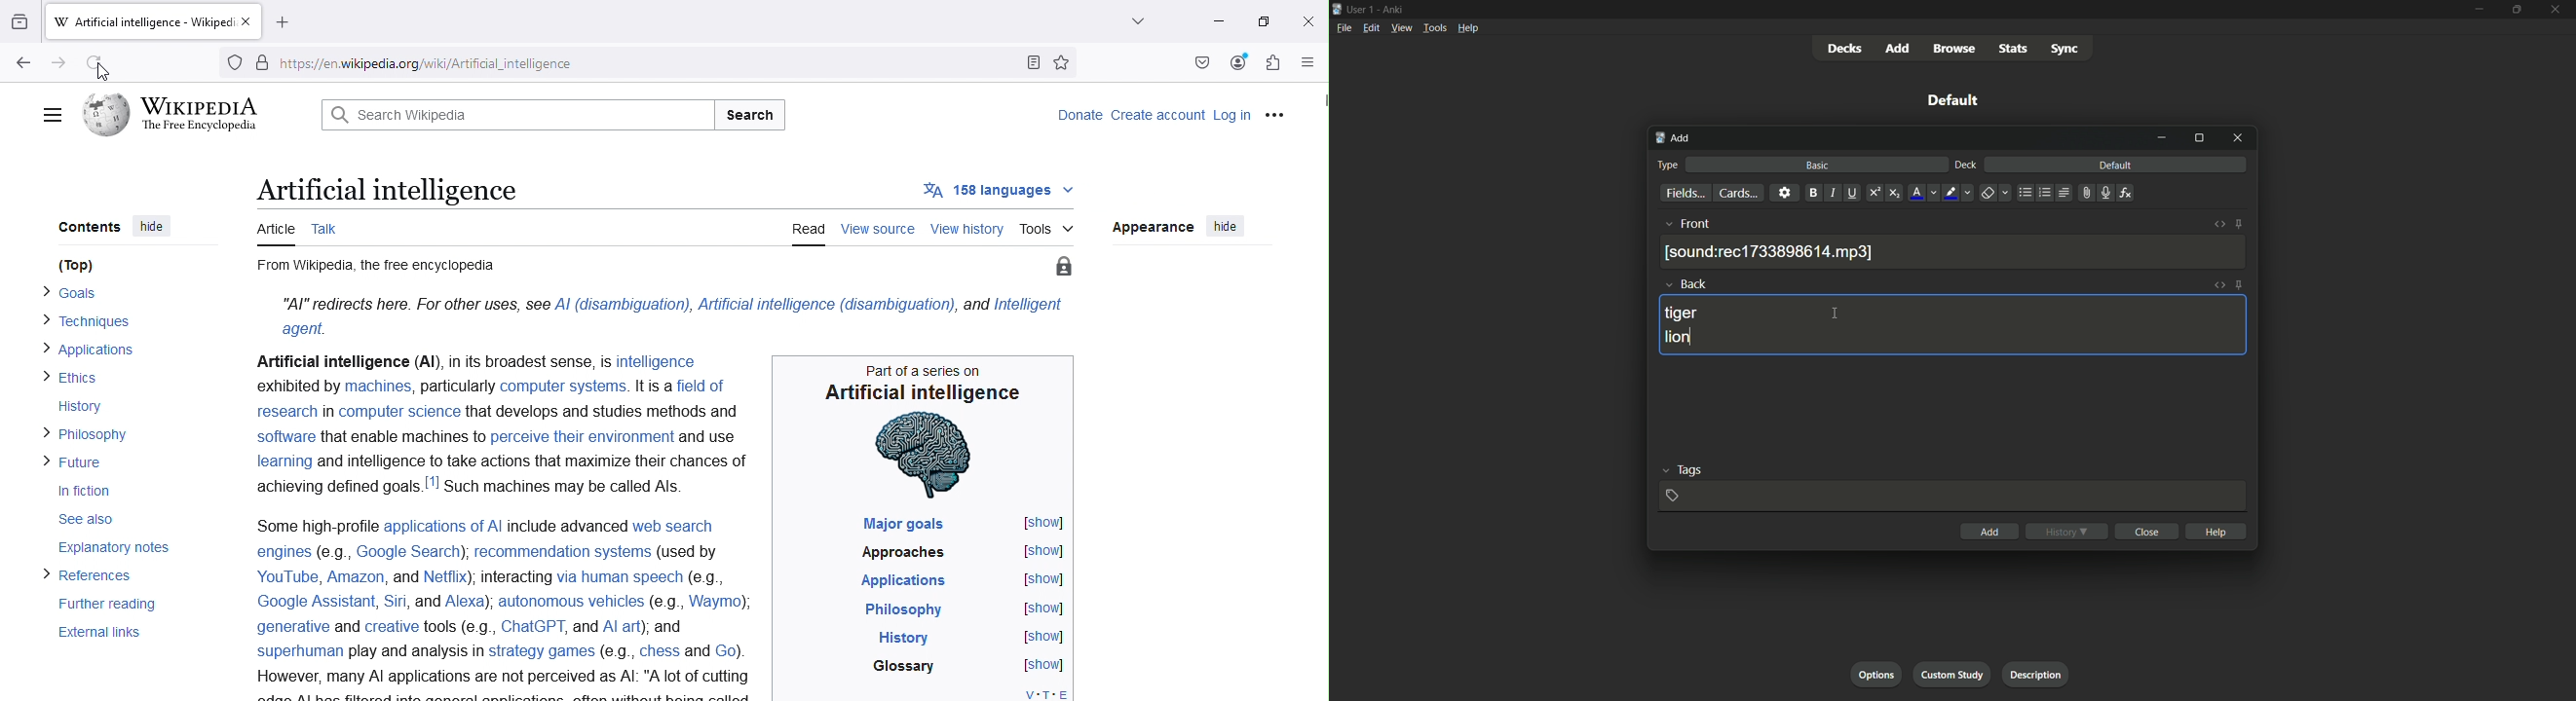 The image size is (2576, 728). Describe the element at coordinates (76, 494) in the screenshot. I see `In fiction` at that location.